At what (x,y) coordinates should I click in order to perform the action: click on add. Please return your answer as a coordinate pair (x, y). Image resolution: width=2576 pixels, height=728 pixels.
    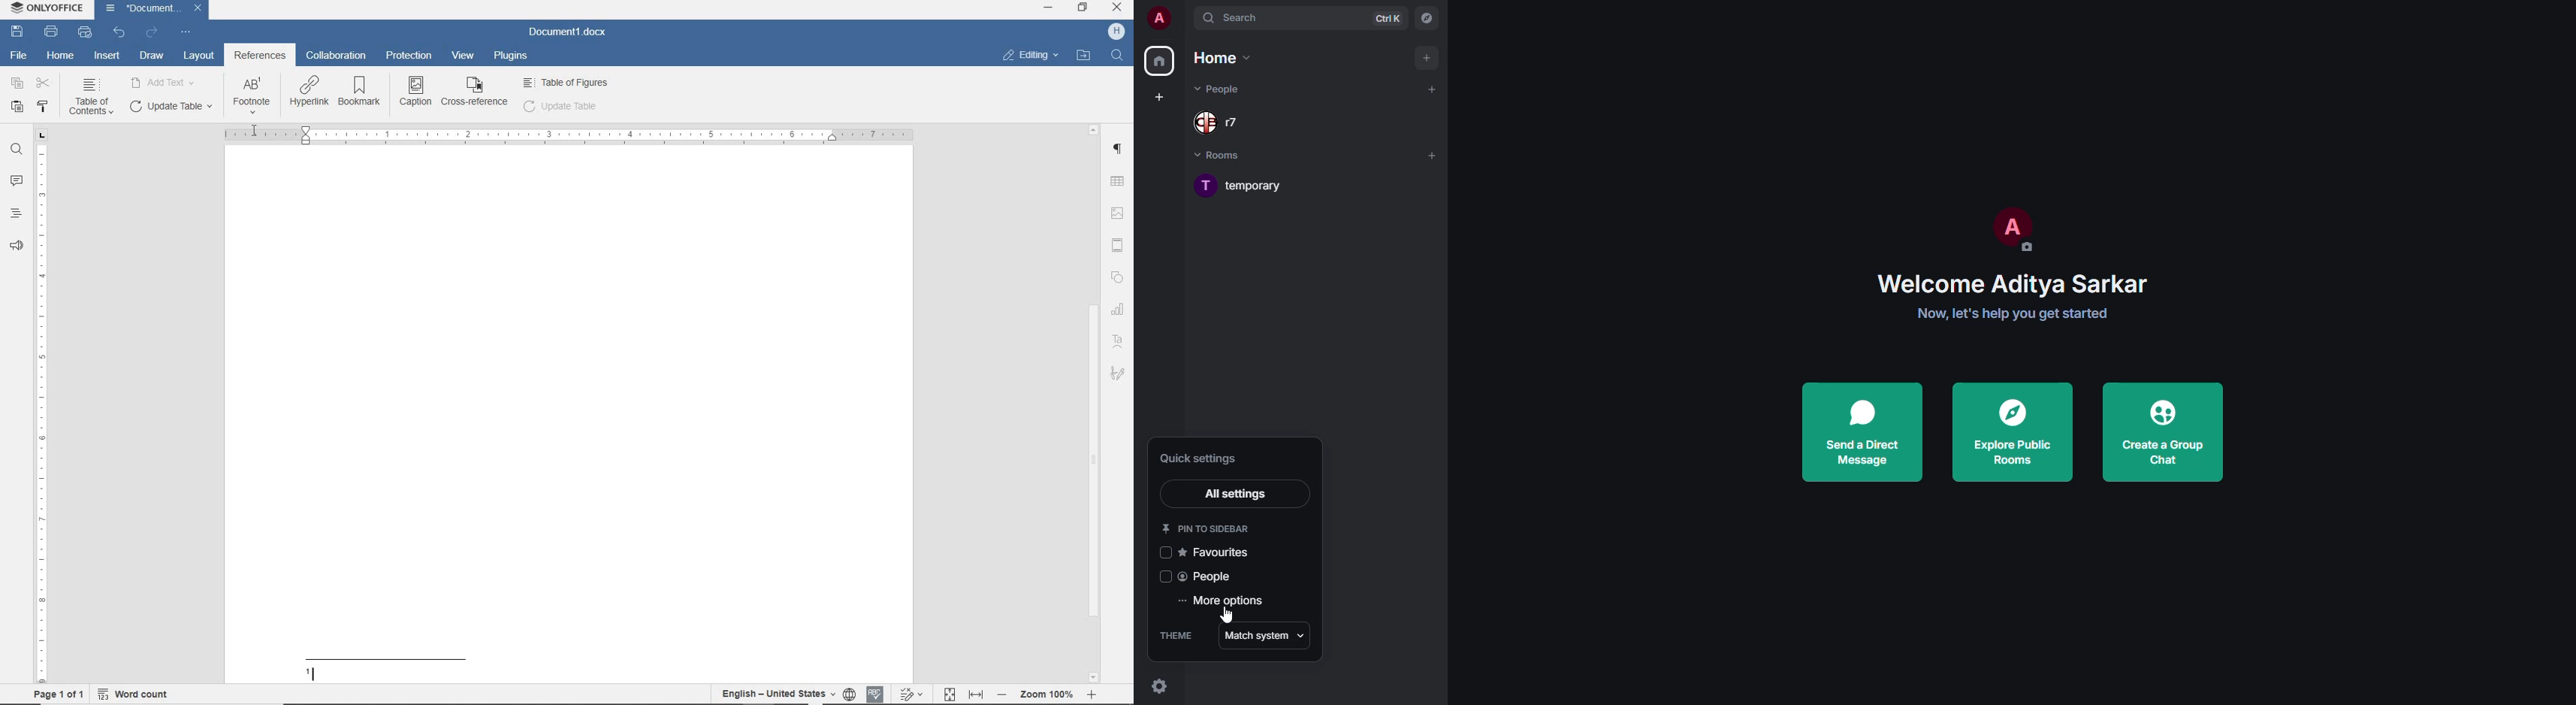
    Looking at the image, I should click on (1425, 56).